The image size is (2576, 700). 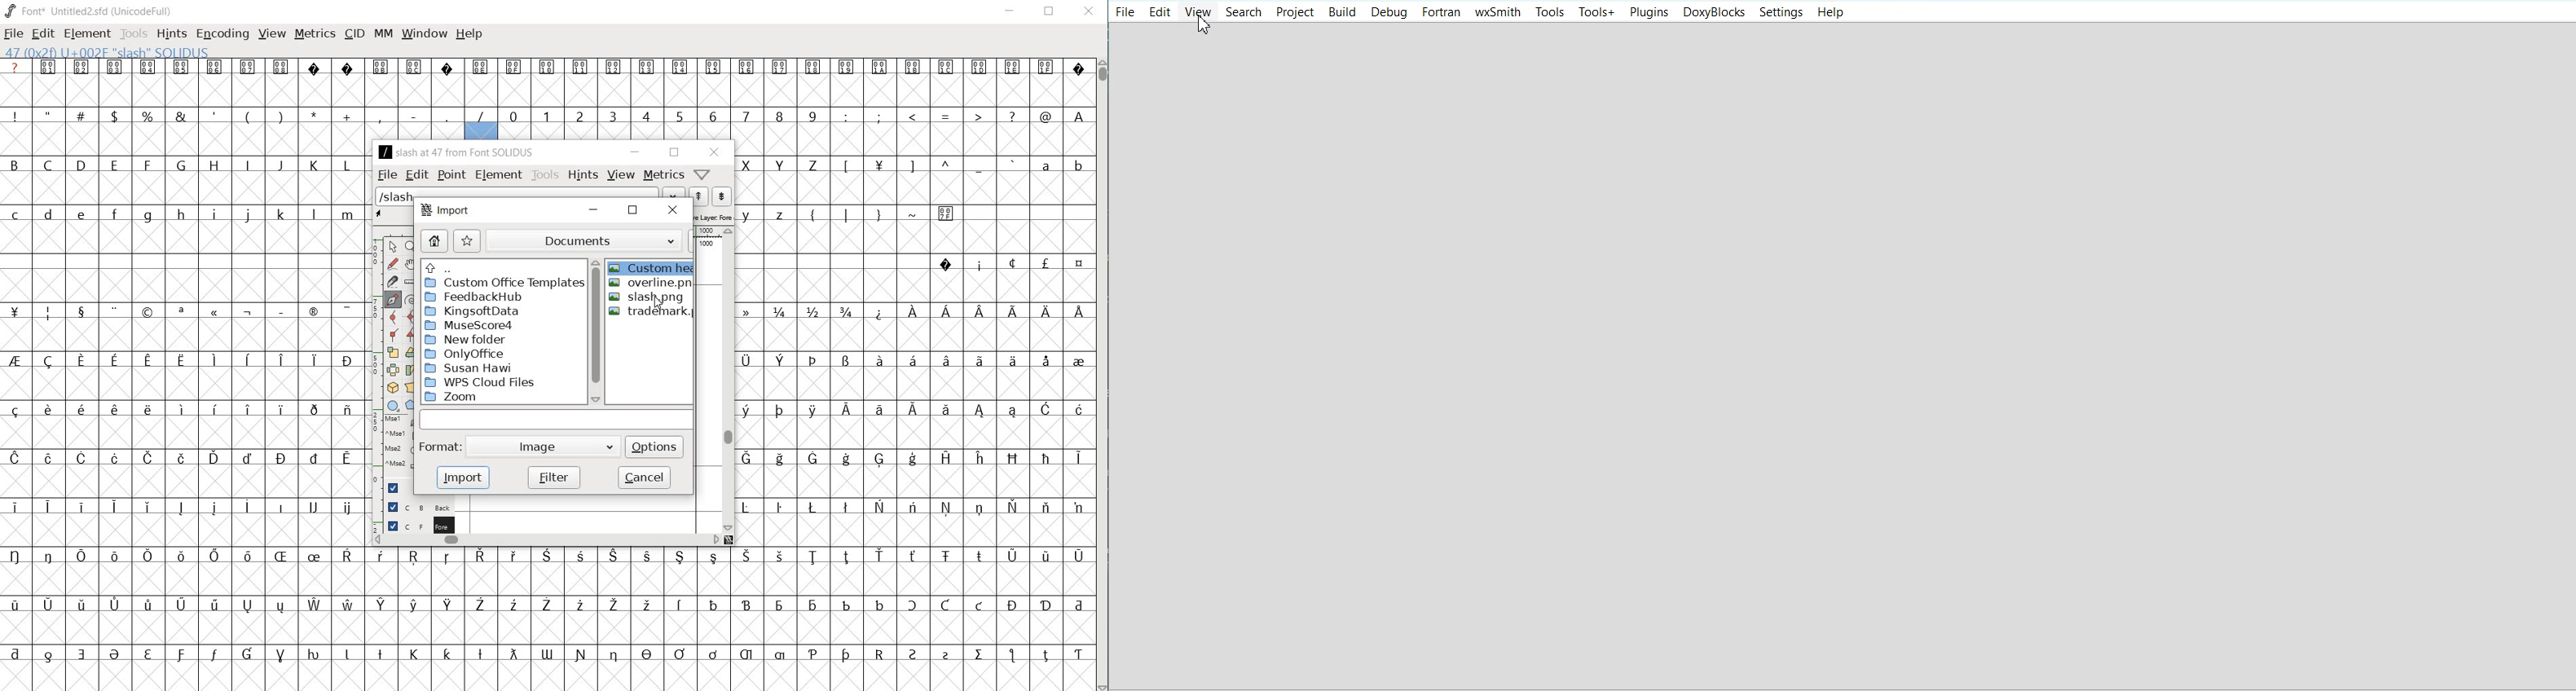 I want to click on scroll by hand, so click(x=409, y=265).